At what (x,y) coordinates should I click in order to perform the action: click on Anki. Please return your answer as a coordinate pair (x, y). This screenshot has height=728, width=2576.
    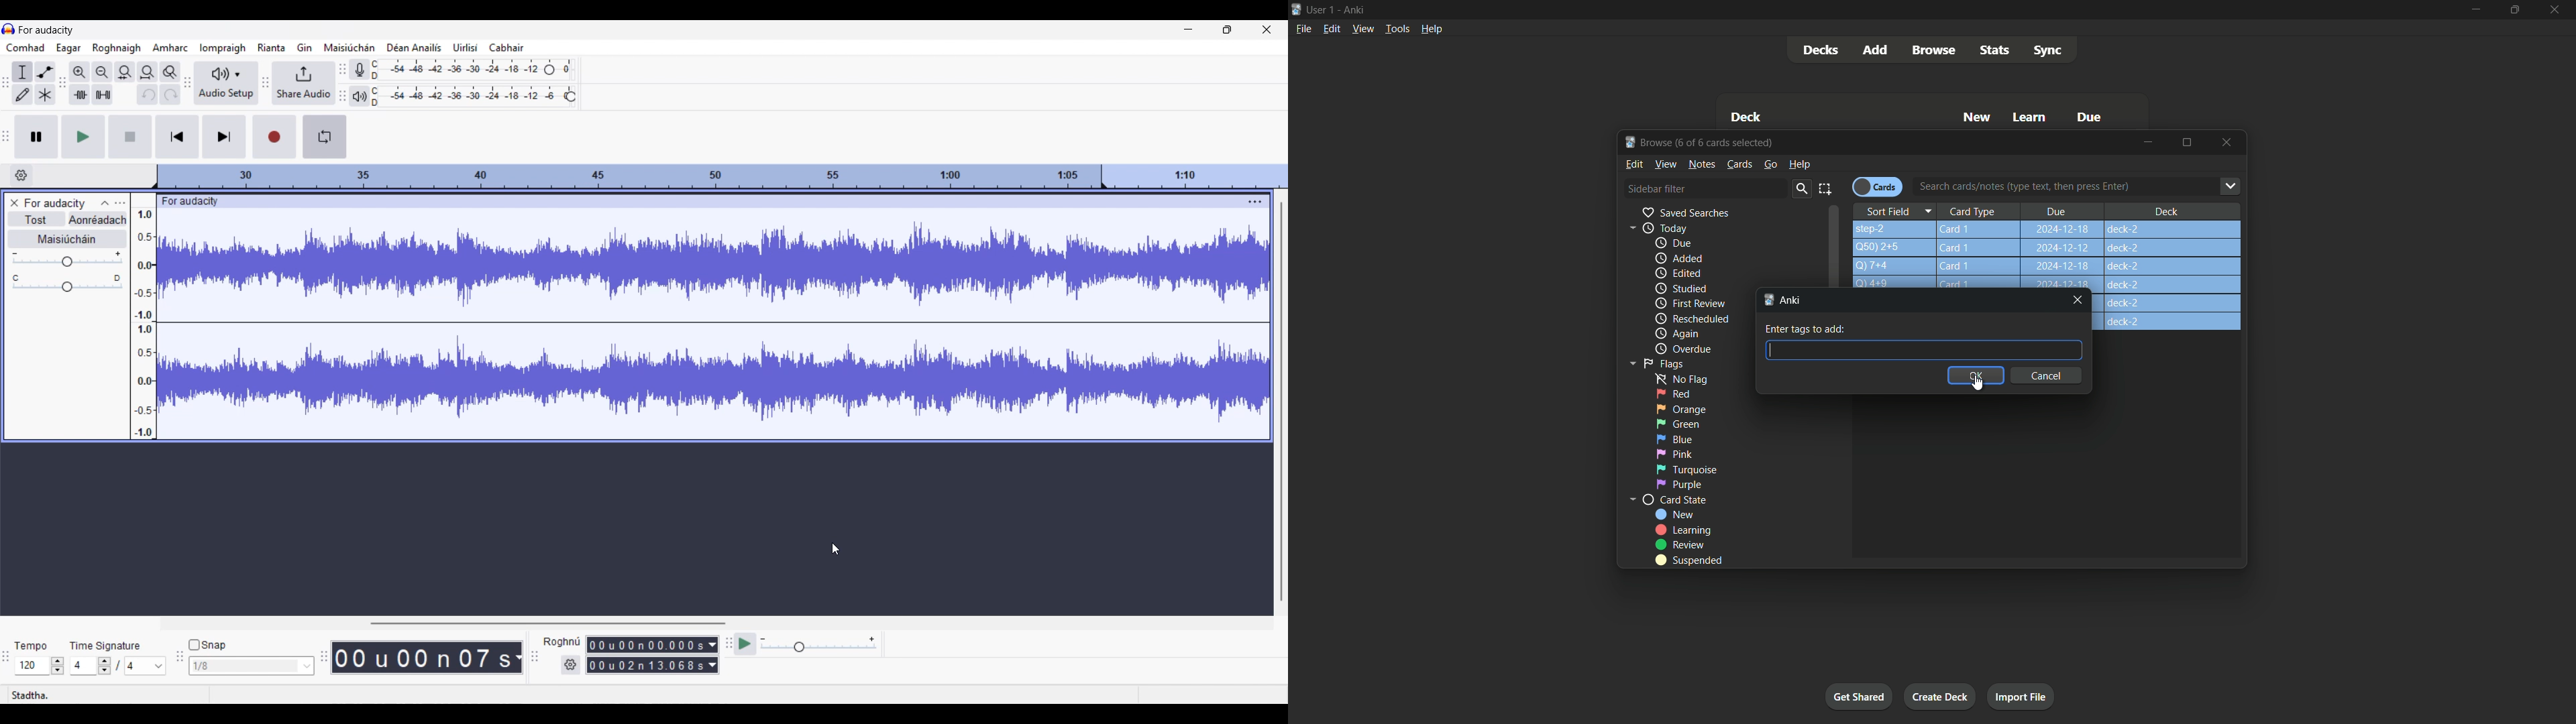
    Looking at the image, I should click on (1784, 300).